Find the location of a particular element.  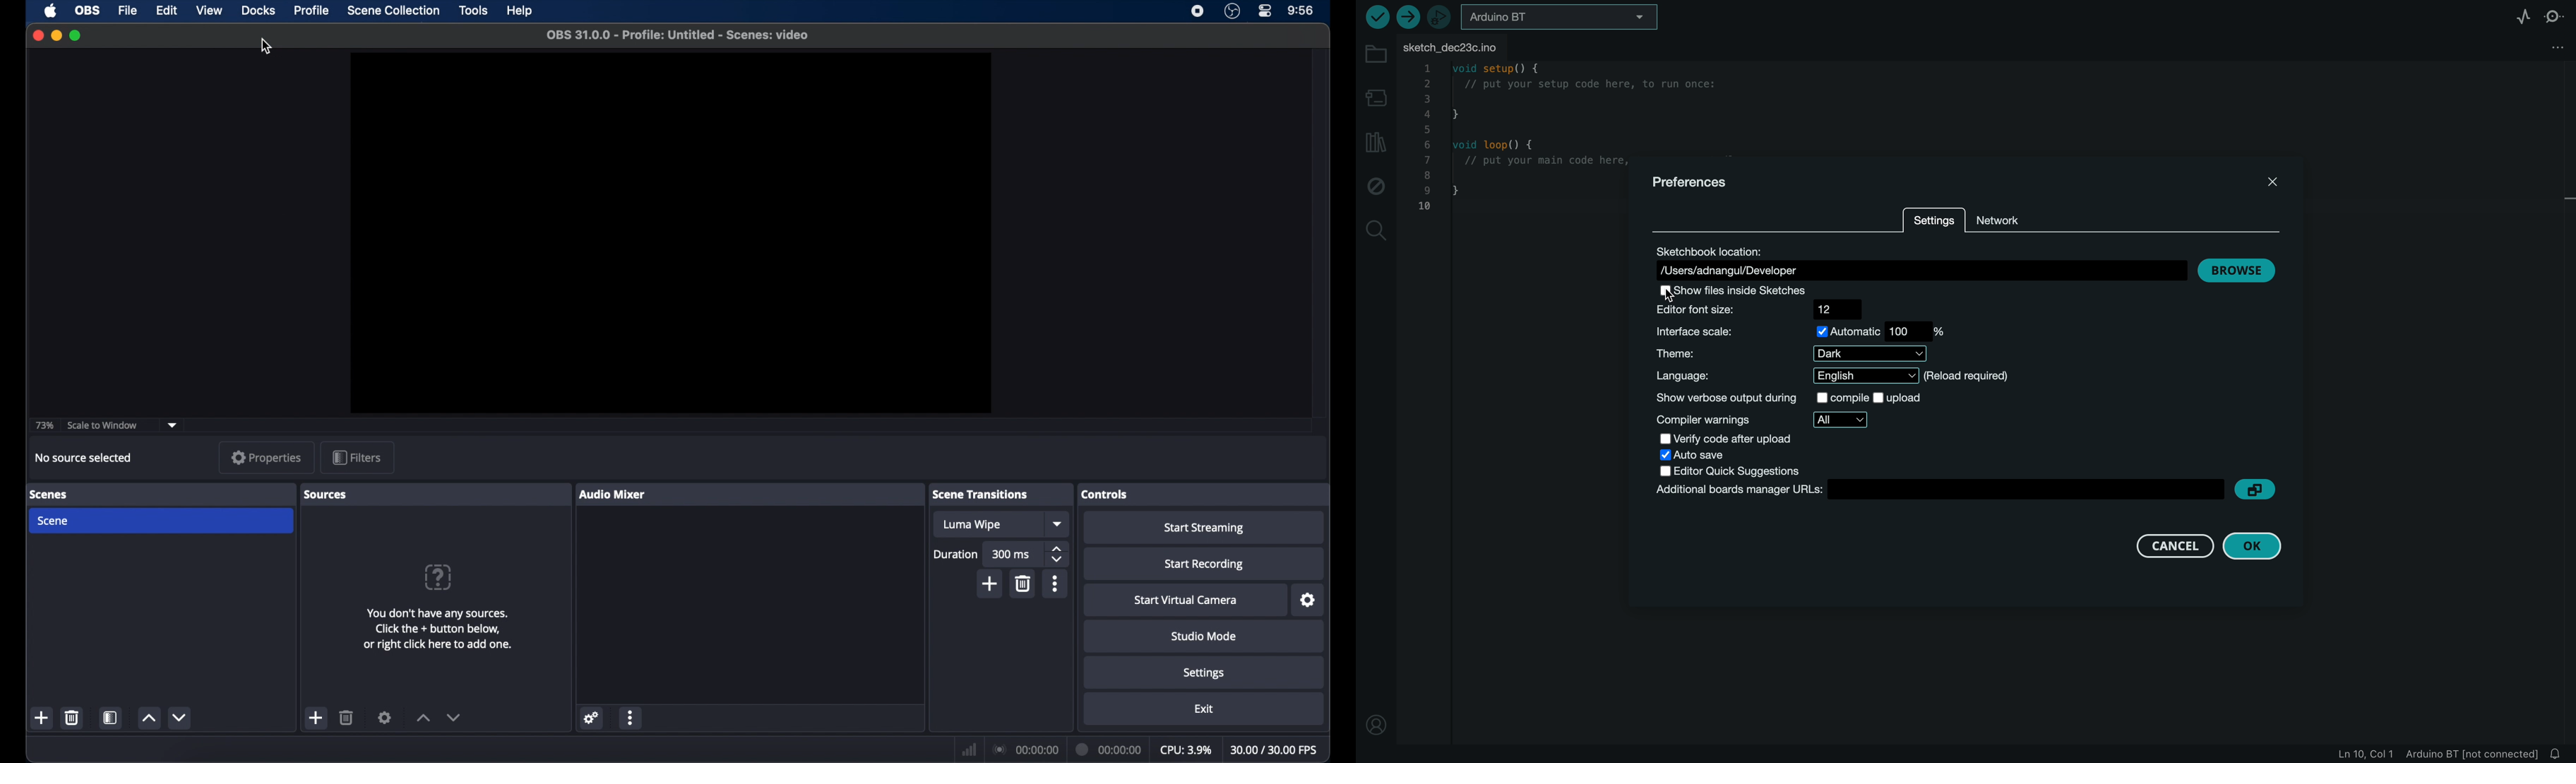

help  is located at coordinates (438, 577).